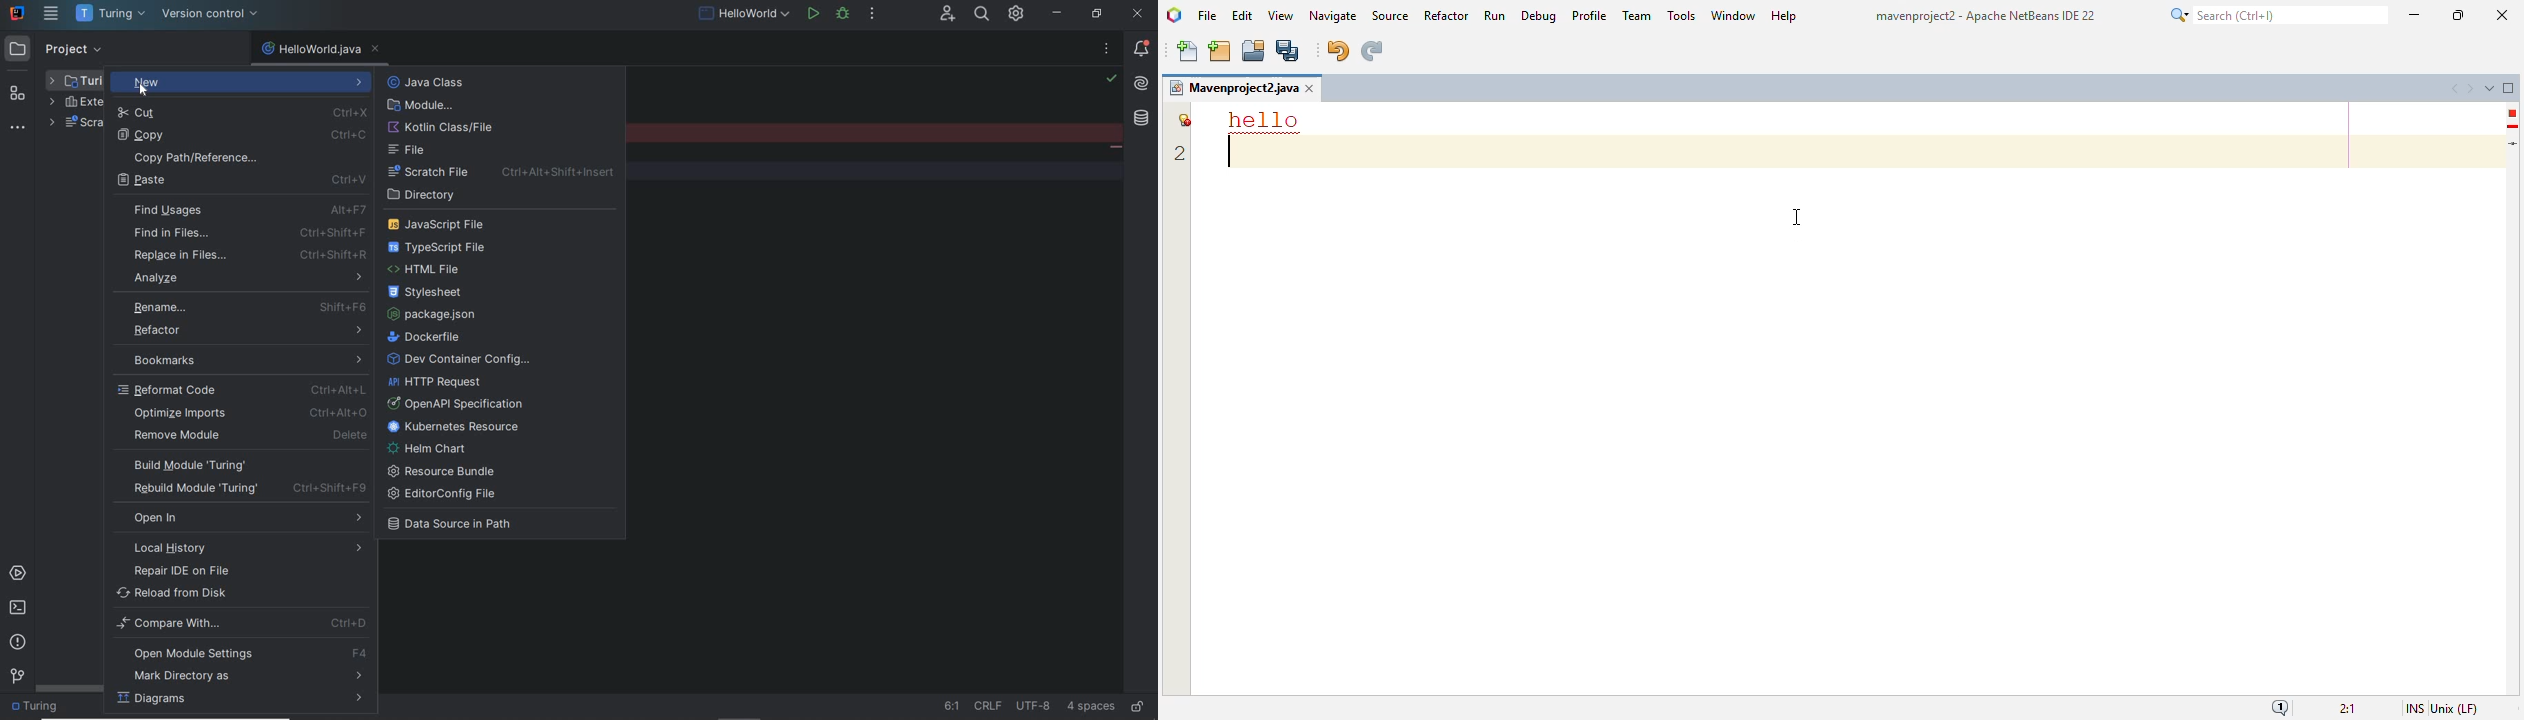 The image size is (2548, 728). I want to click on reload from disk, so click(241, 594).